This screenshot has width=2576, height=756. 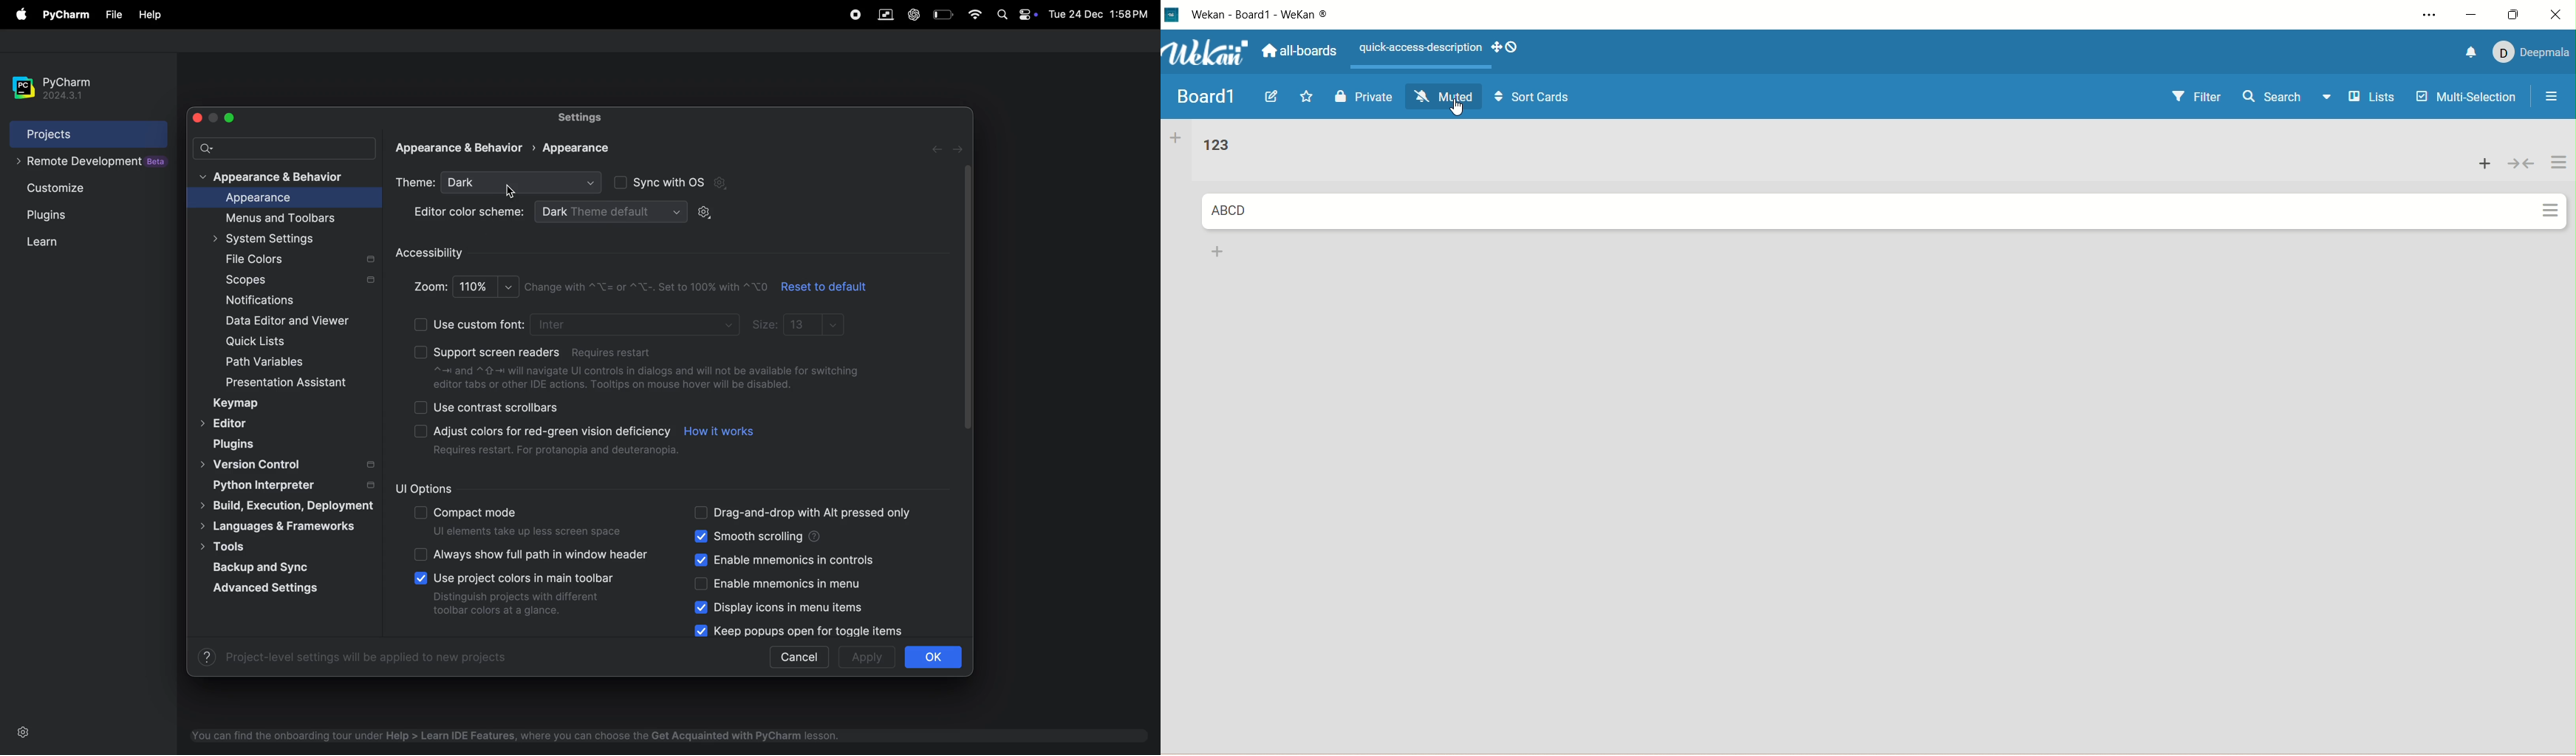 What do you see at coordinates (1504, 49) in the screenshot?
I see `show-desktop-drag-handles` at bounding box center [1504, 49].